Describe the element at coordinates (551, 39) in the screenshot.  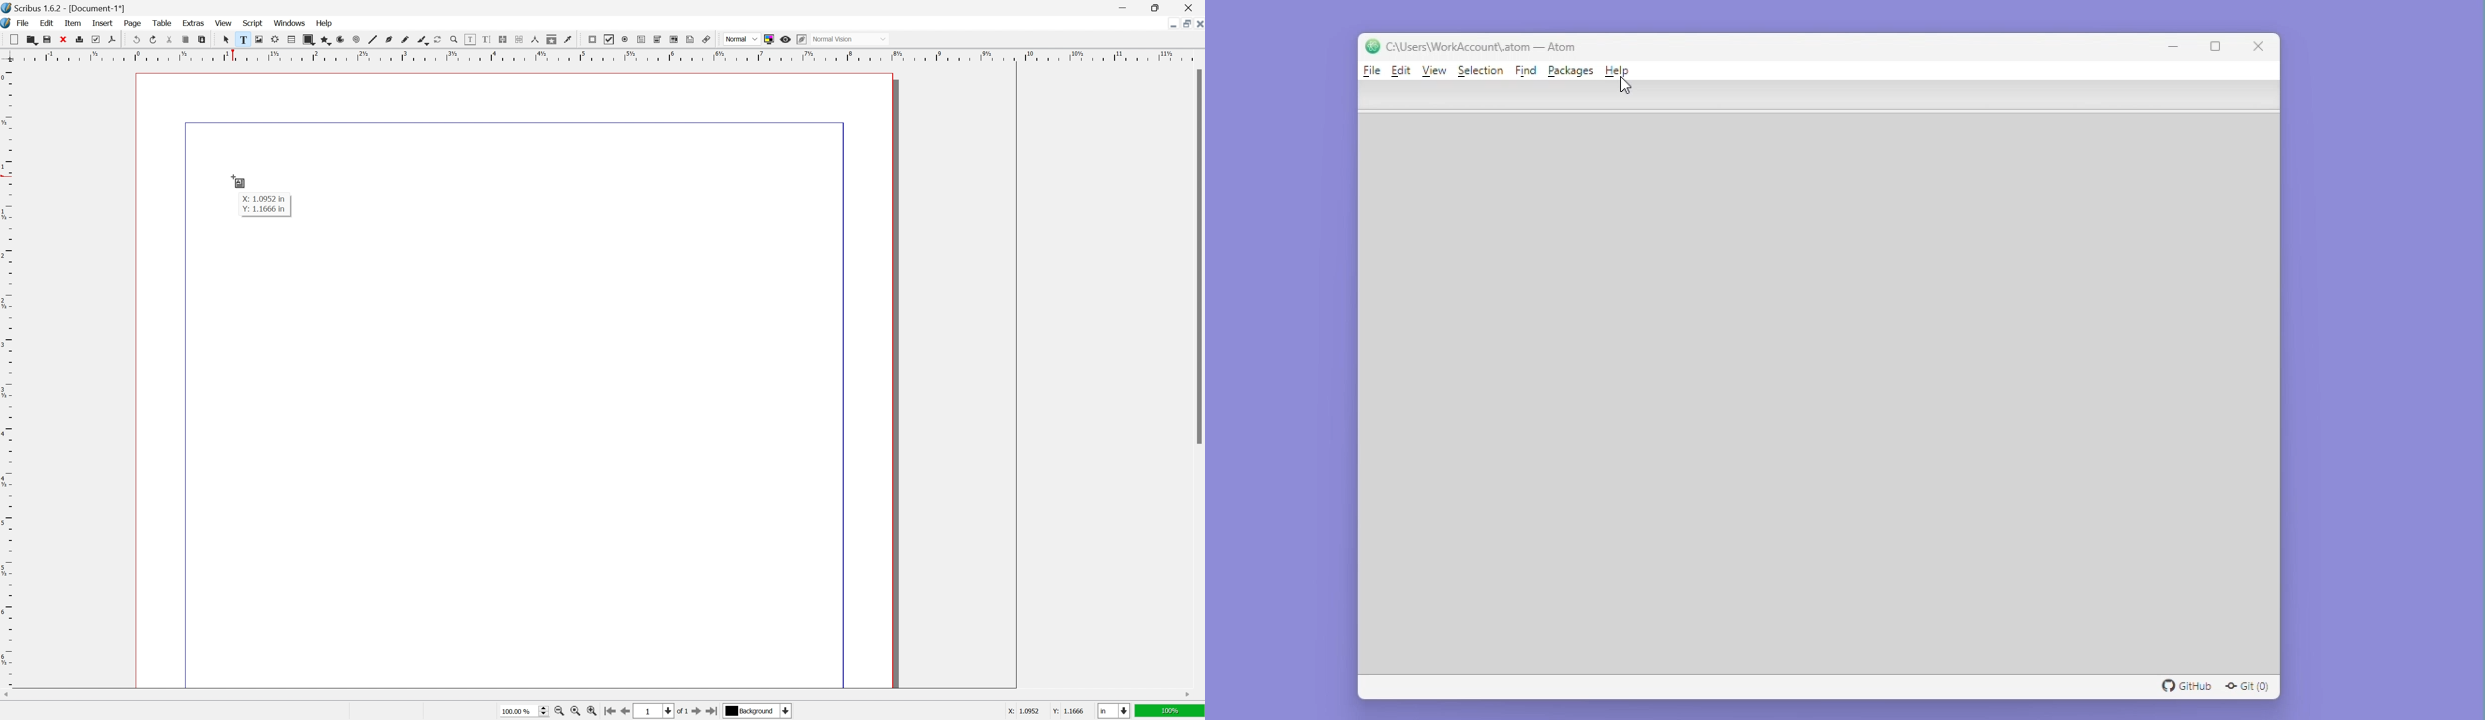
I see `copy item properties` at that location.